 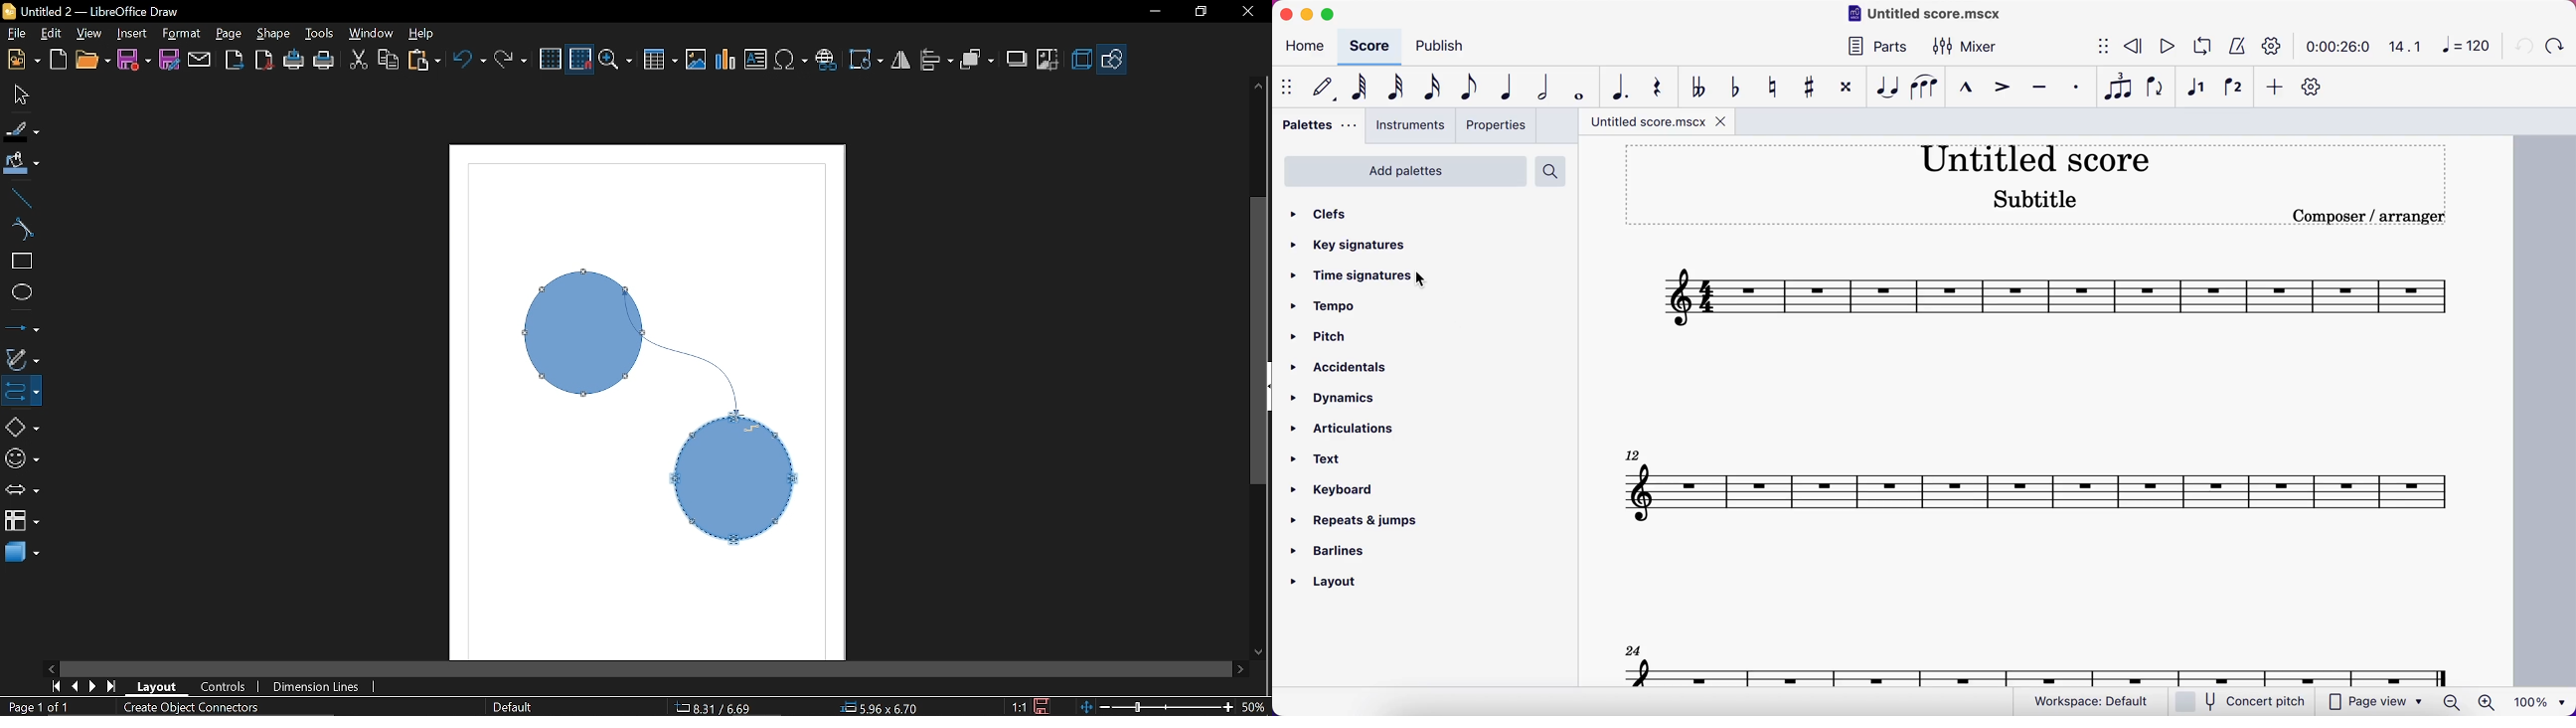 I want to click on Layout, so click(x=159, y=687).